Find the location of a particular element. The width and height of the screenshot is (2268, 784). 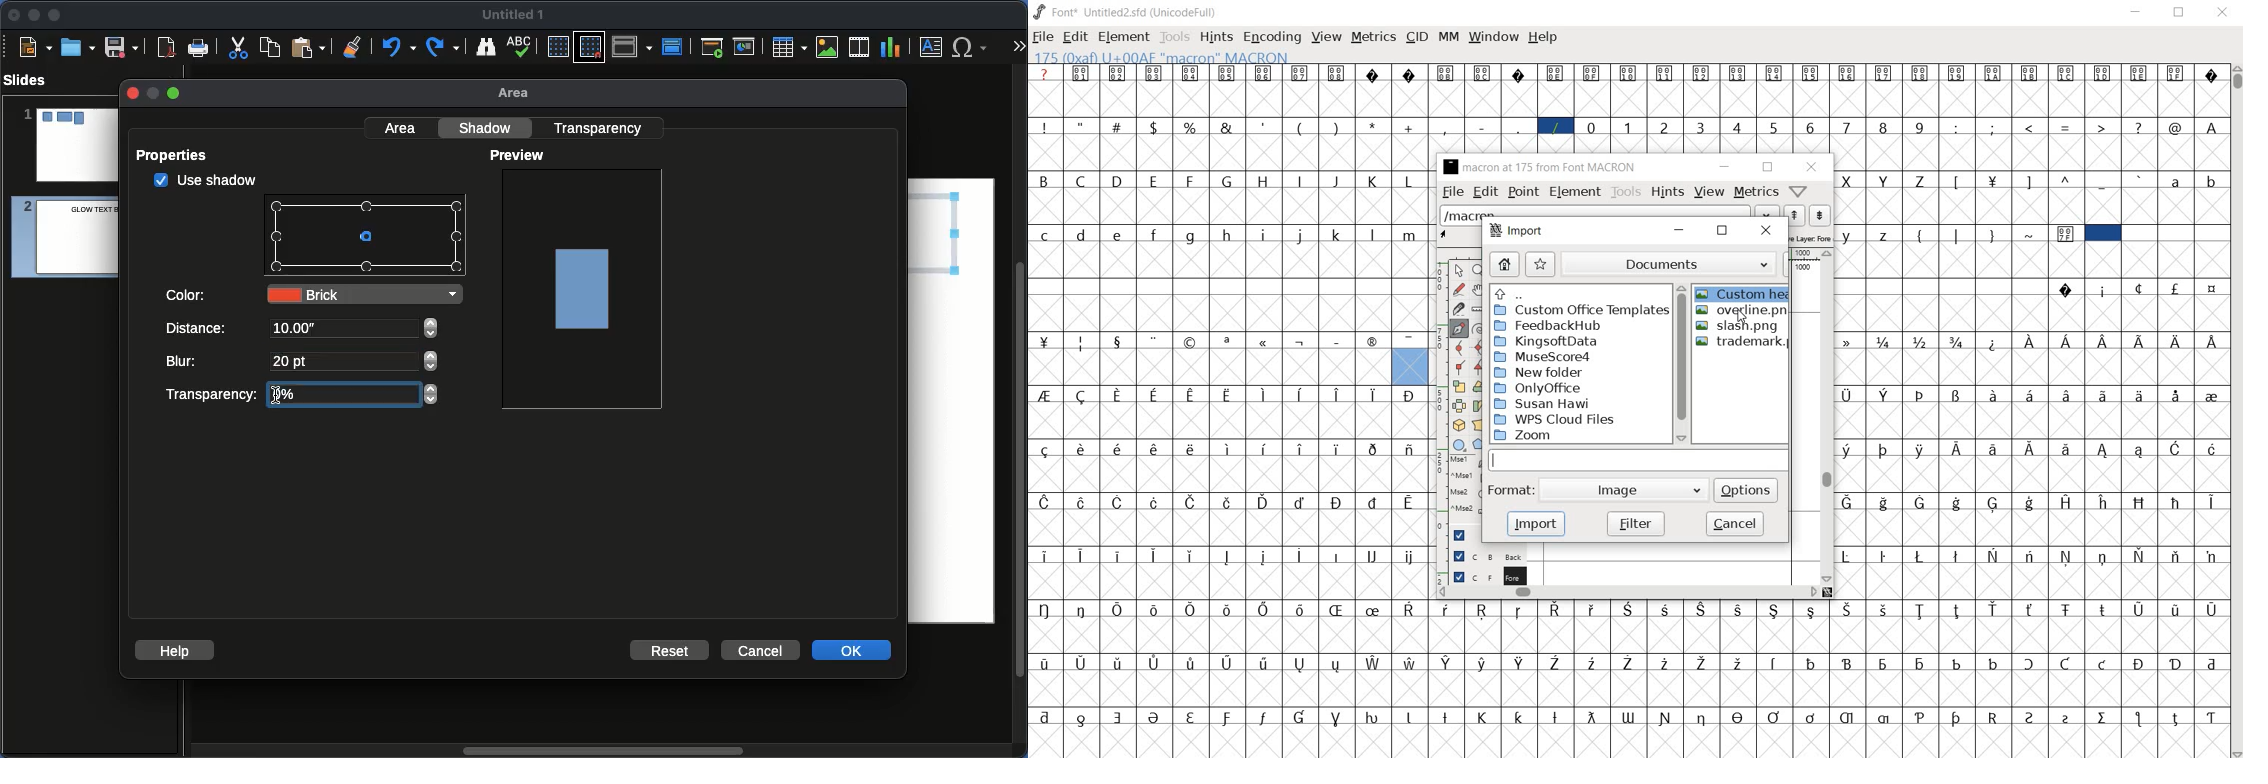

Symbol is located at coordinates (1701, 74).